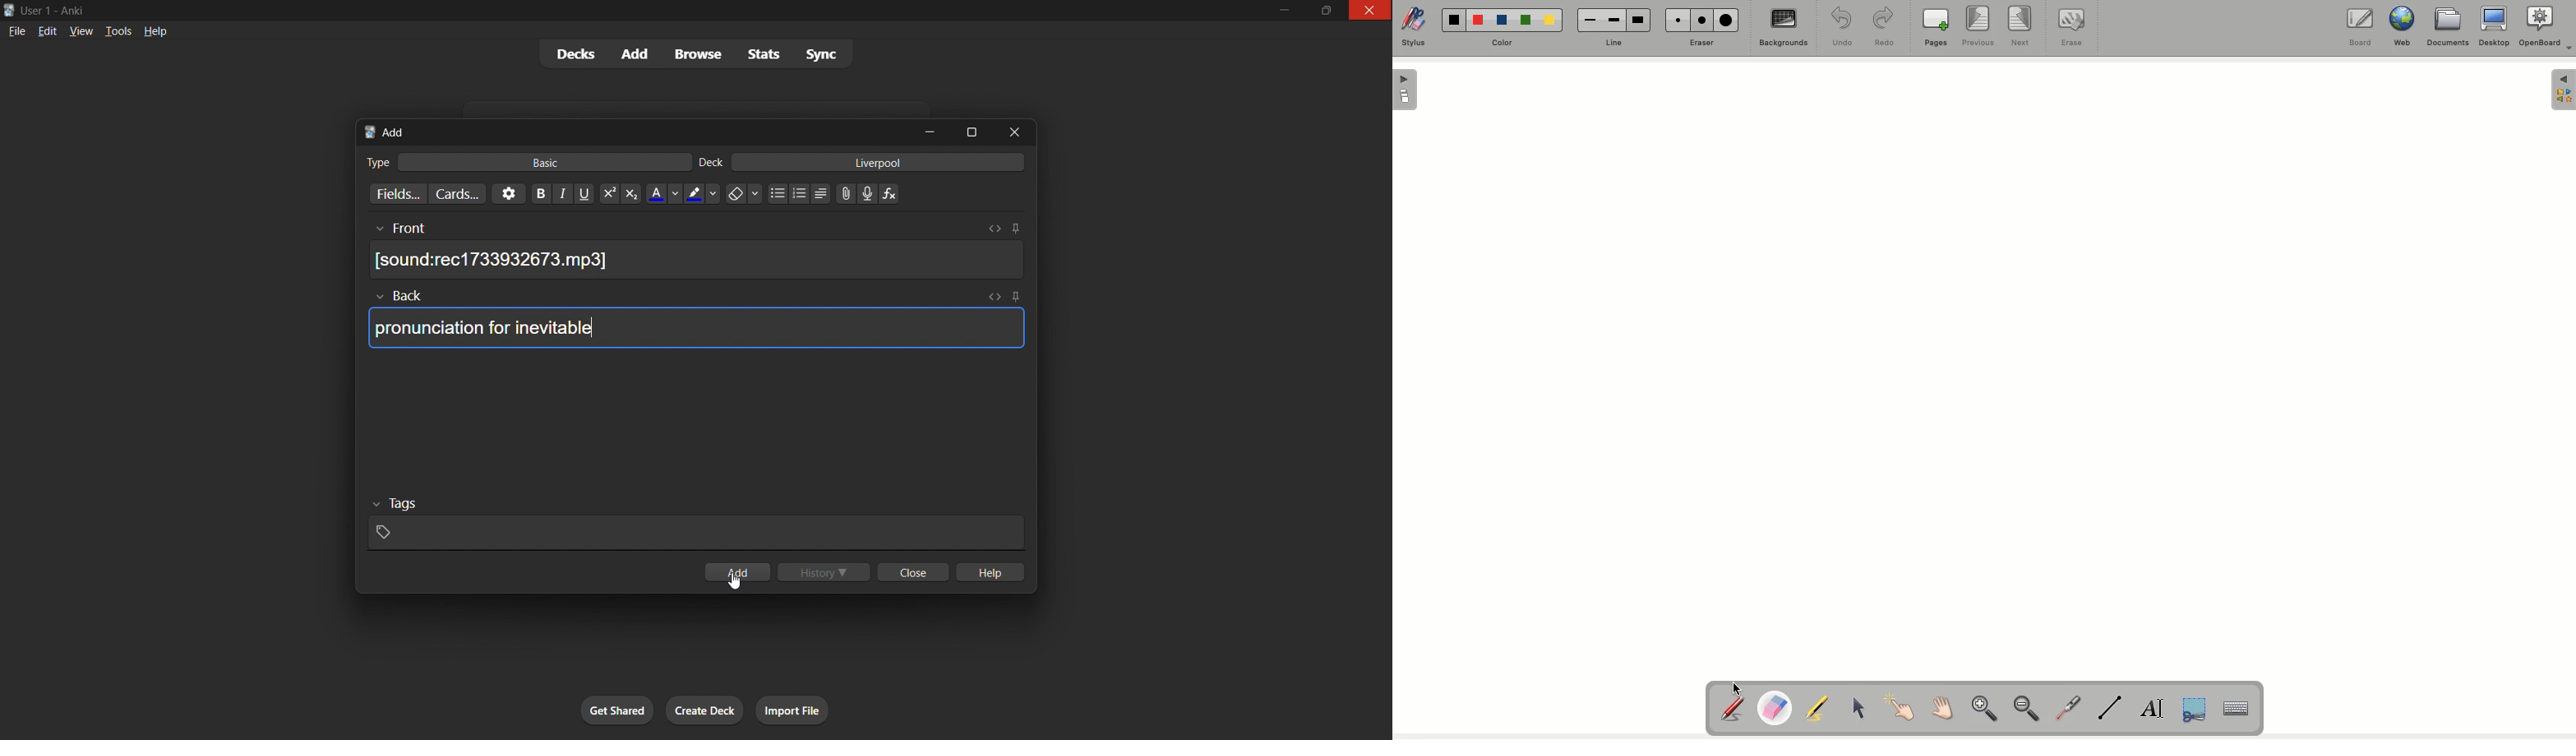  What do you see at coordinates (714, 161) in the screenshot?
I see `deck ` at bounding box center [714, 161].